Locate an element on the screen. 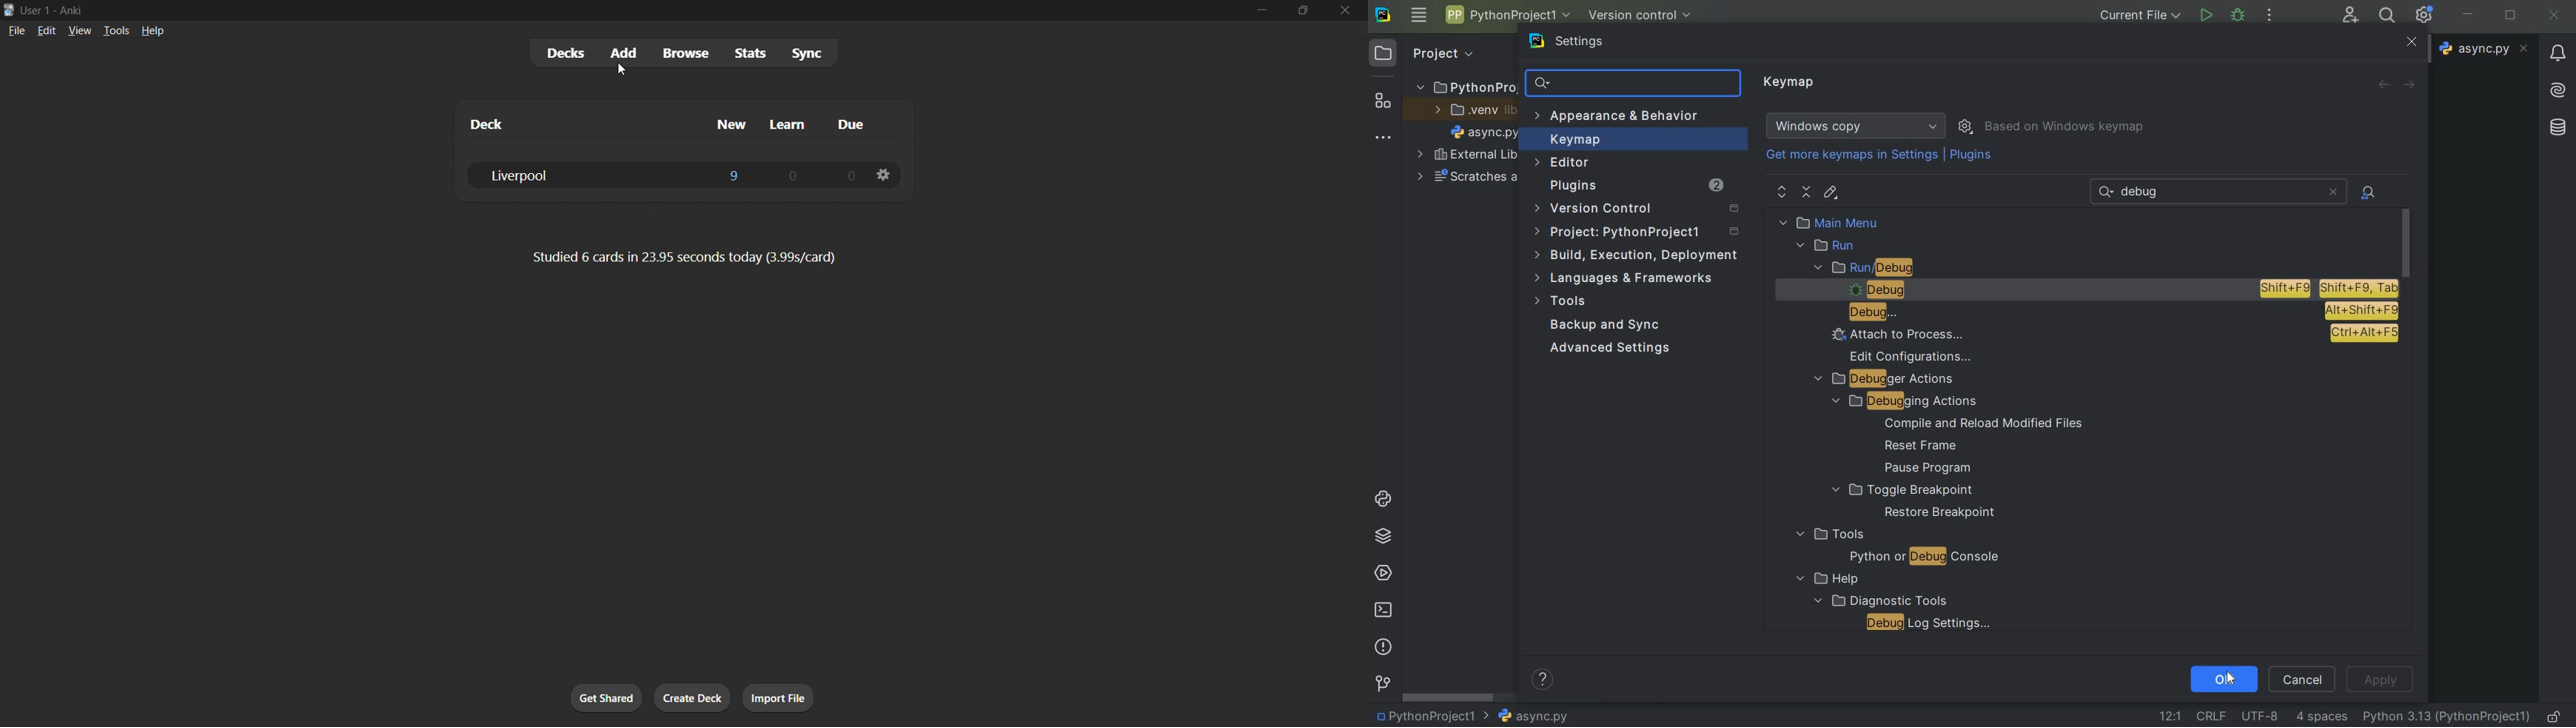  show scheme actions is located at coordinates (1967, 125).